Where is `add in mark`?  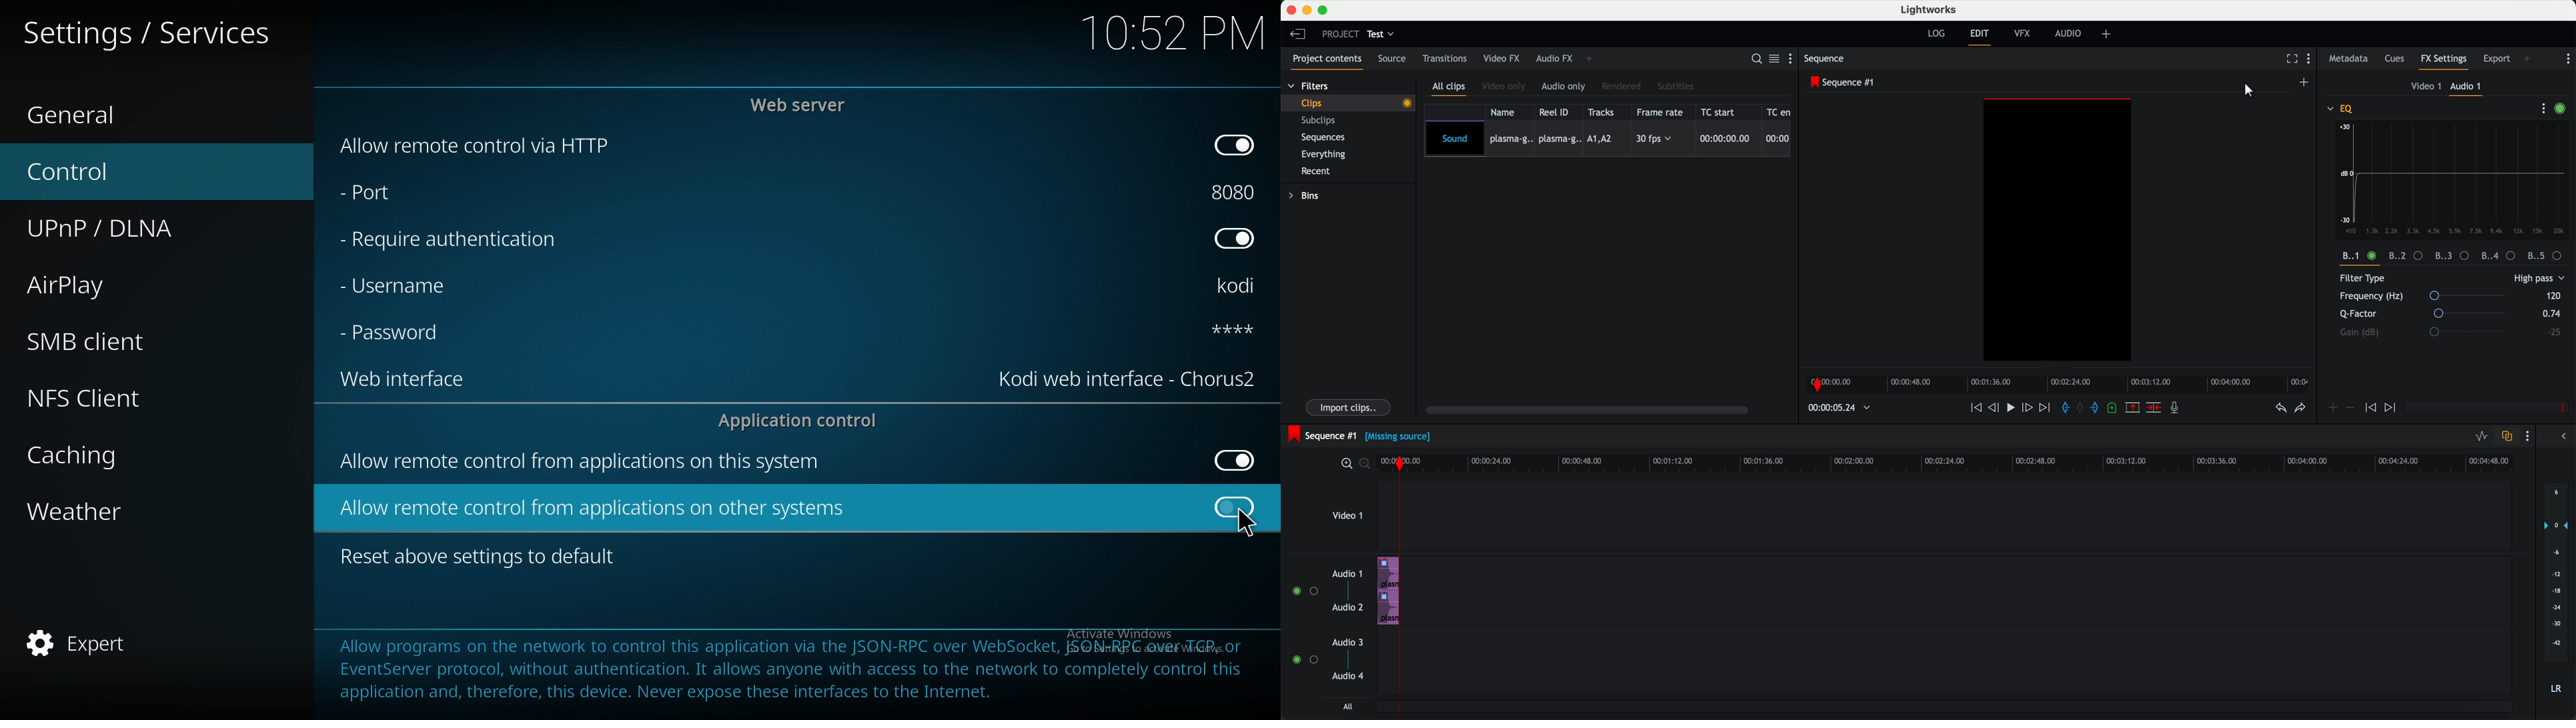 add in mark is located at coordinates (2066, 408).